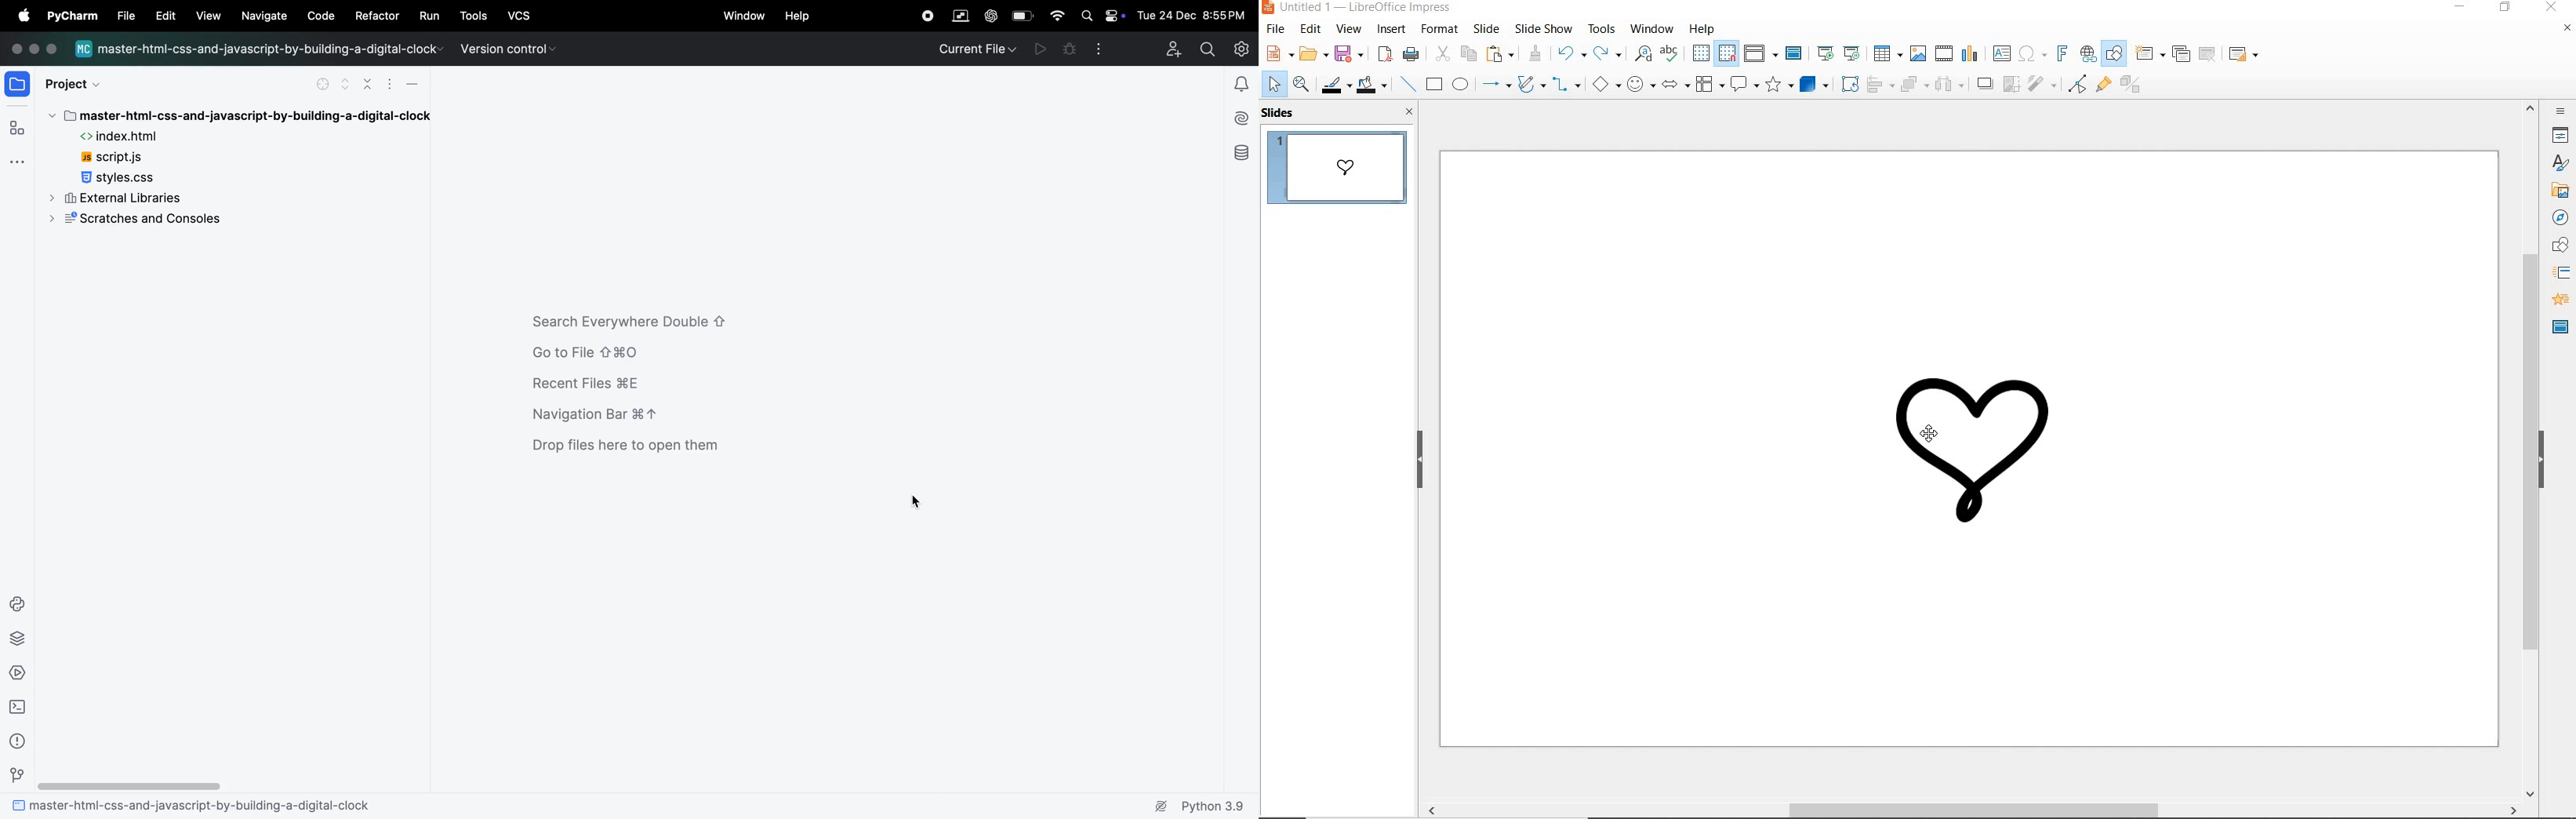  I want to click on options, so click(390, 87).